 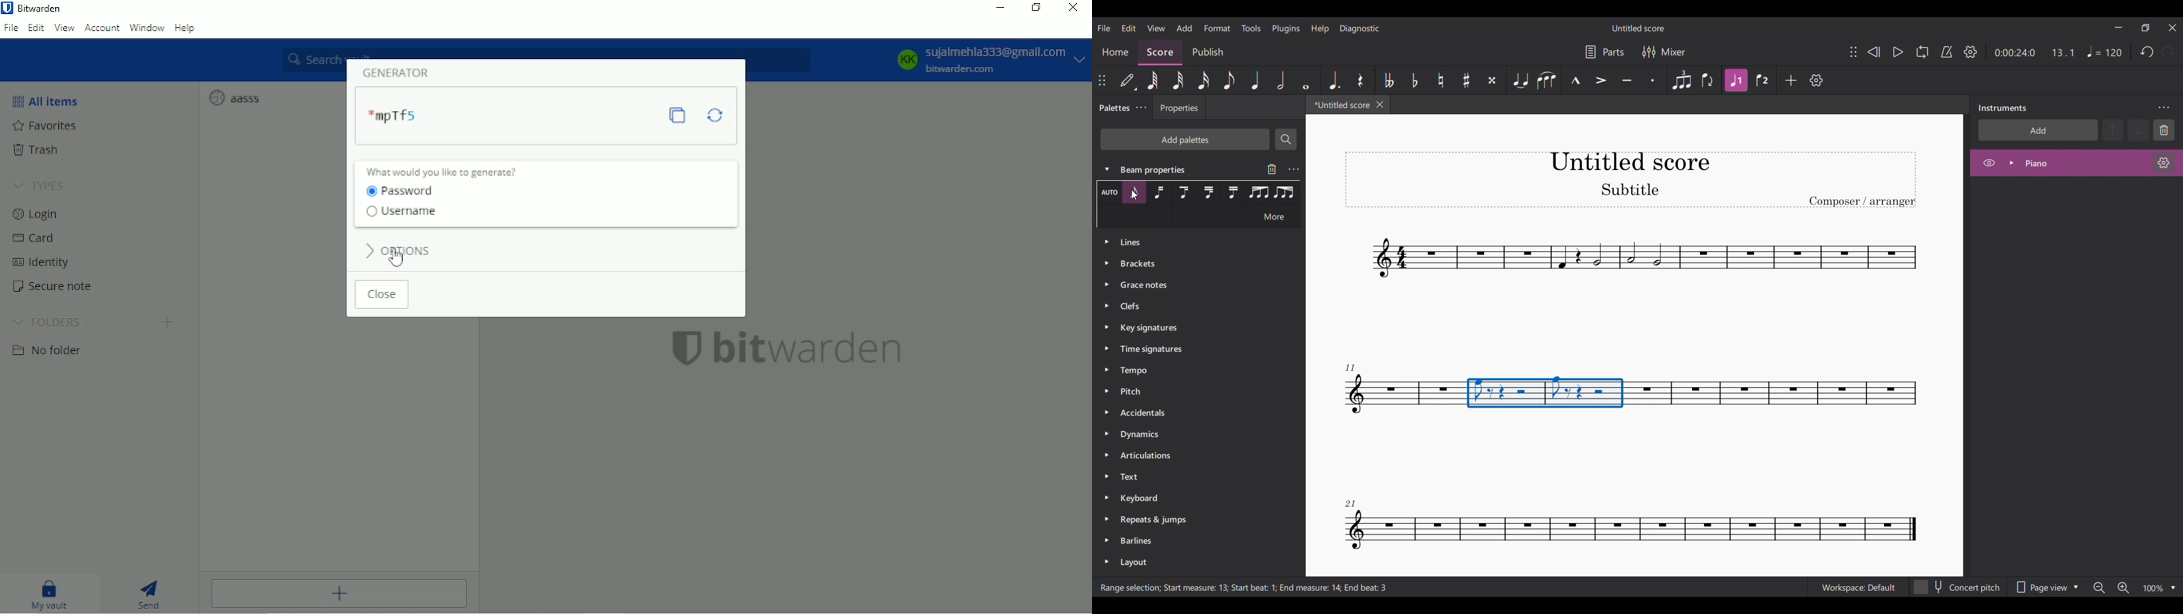 What do you see at coordinates (2105, 51) in the screenshot?
I see `Tempo` at bounding box center [2105, 51].